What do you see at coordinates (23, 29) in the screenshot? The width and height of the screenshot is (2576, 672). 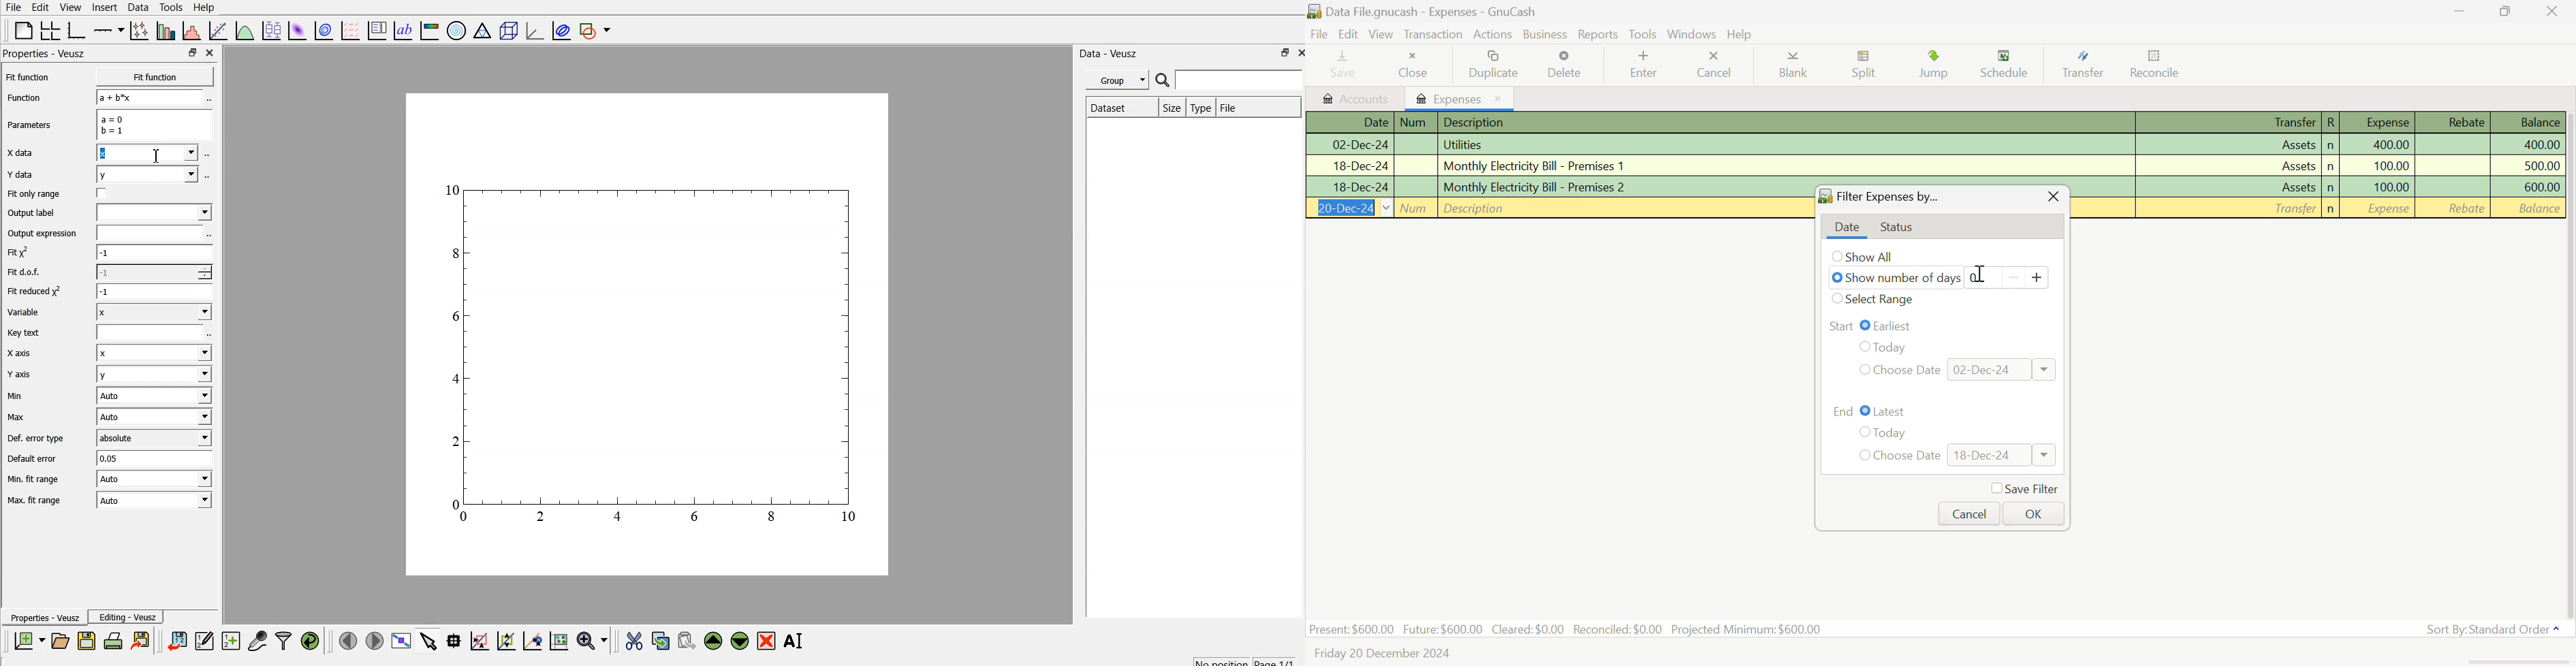 I see `blank page` at bounding box center [23, 29].